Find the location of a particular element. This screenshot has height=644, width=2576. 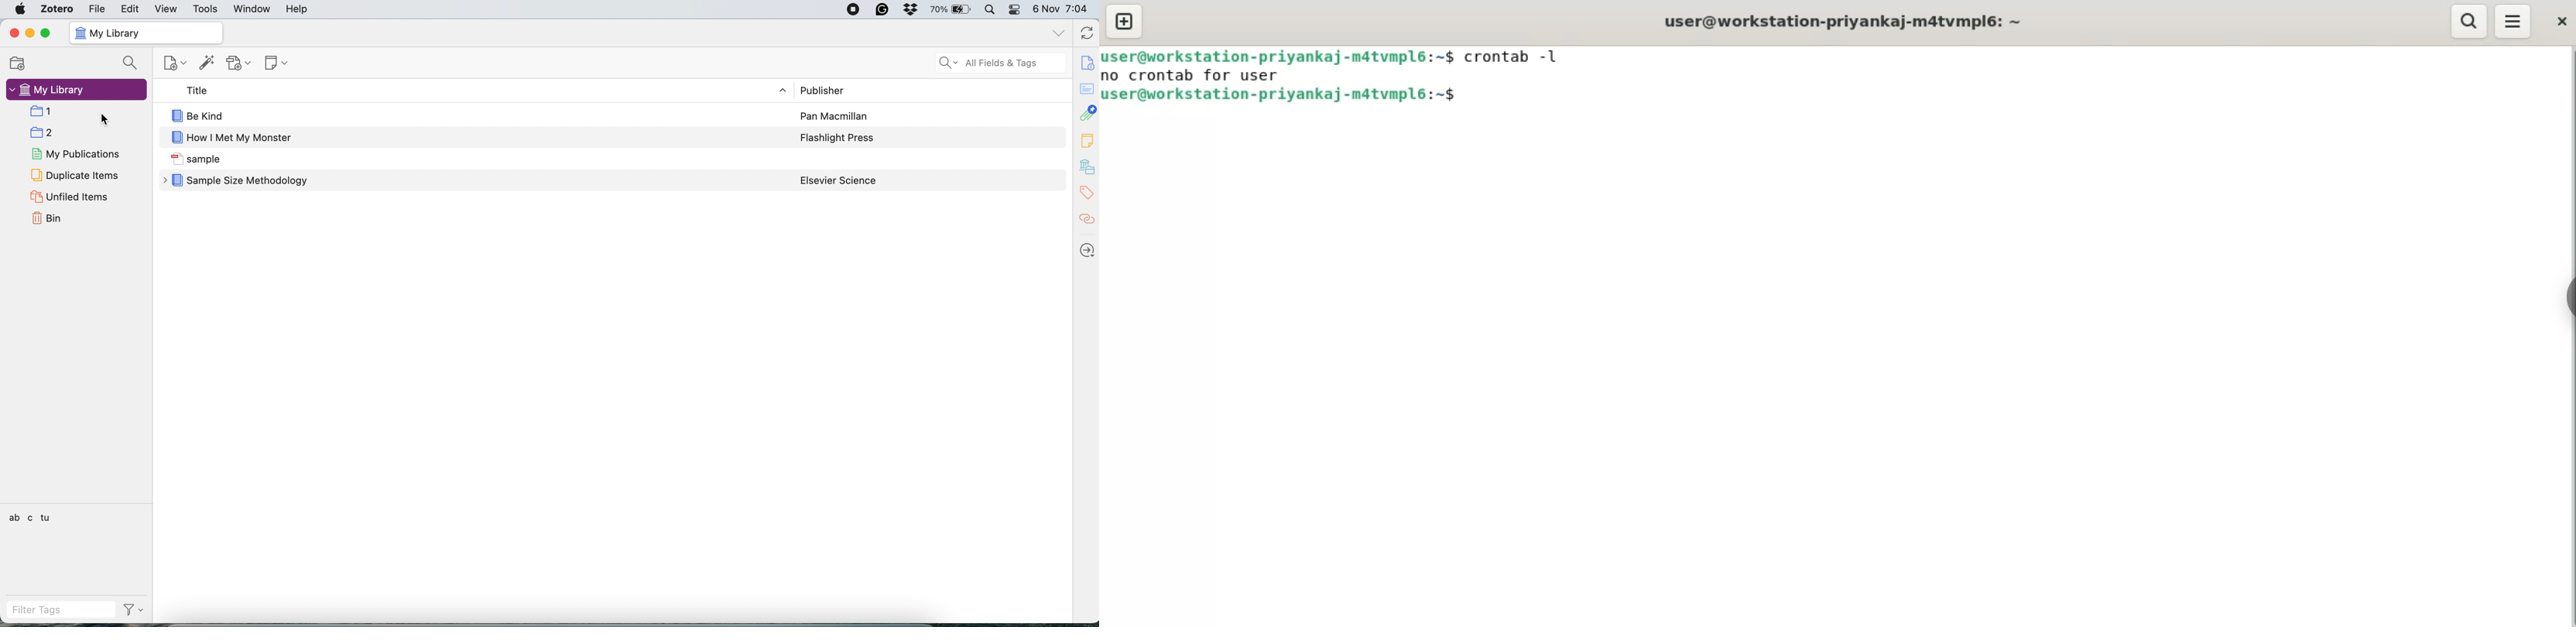

new collection is located at coordinates (21, 62).